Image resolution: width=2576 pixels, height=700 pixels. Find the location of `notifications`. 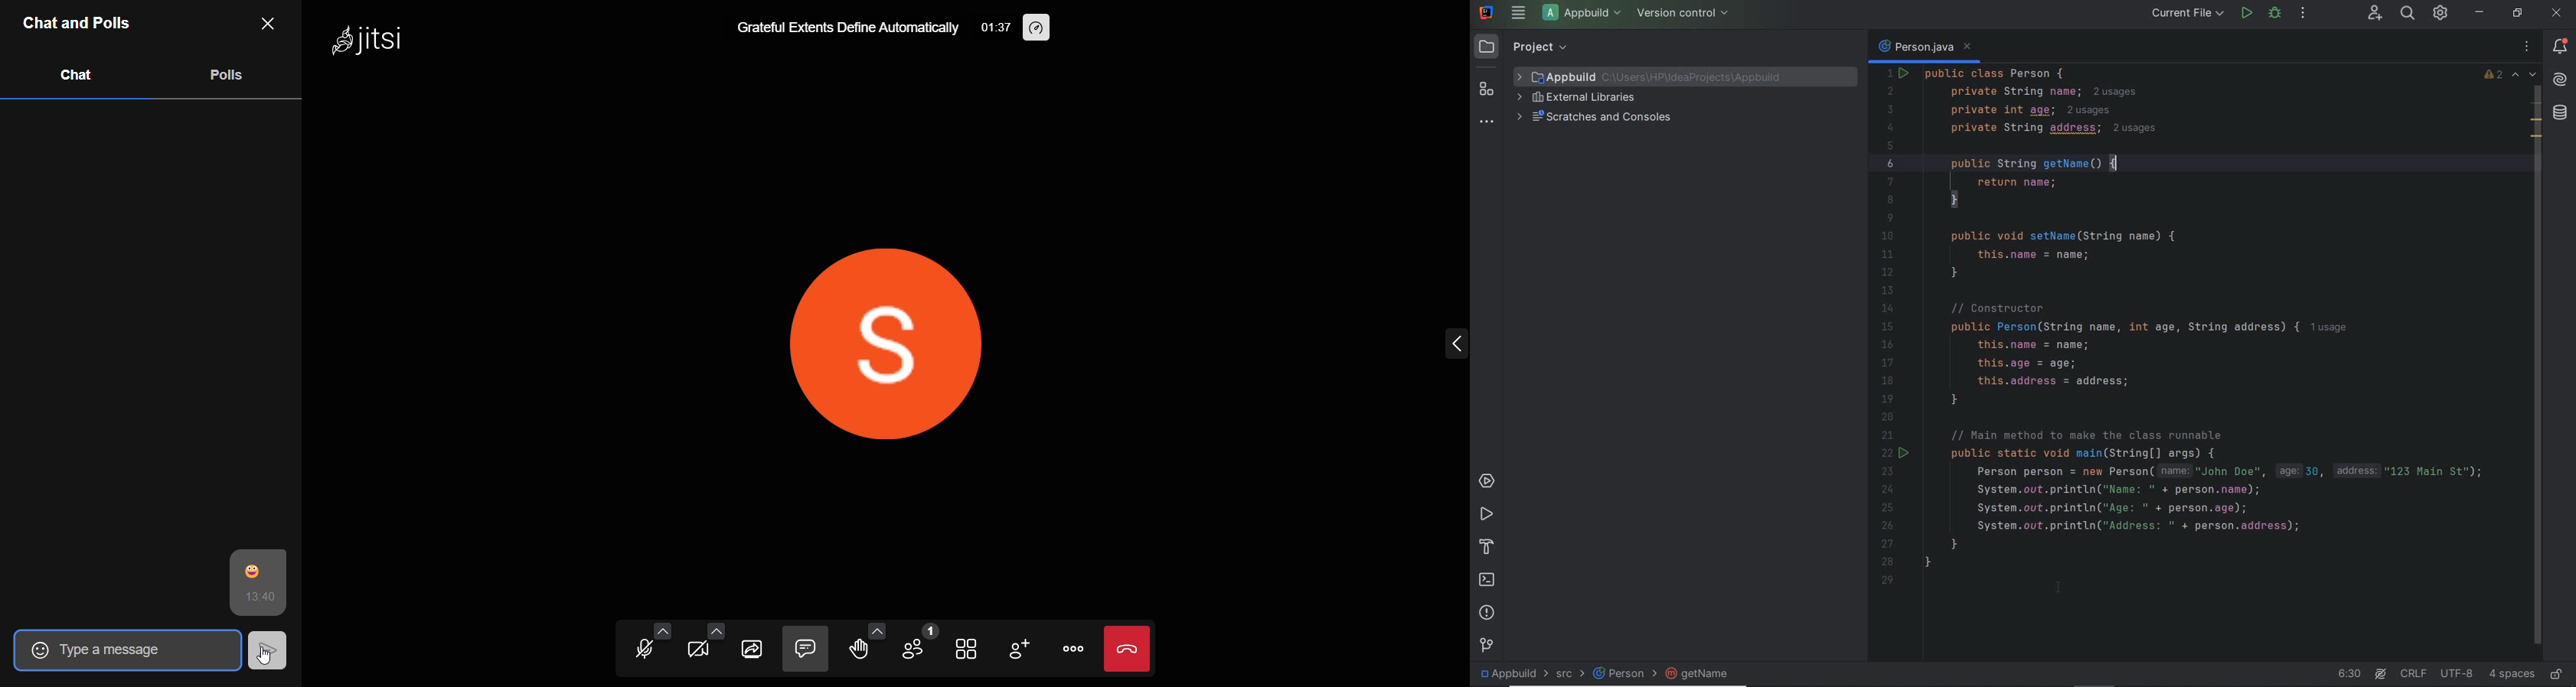

notifications is located at coordinates (2563, 47).